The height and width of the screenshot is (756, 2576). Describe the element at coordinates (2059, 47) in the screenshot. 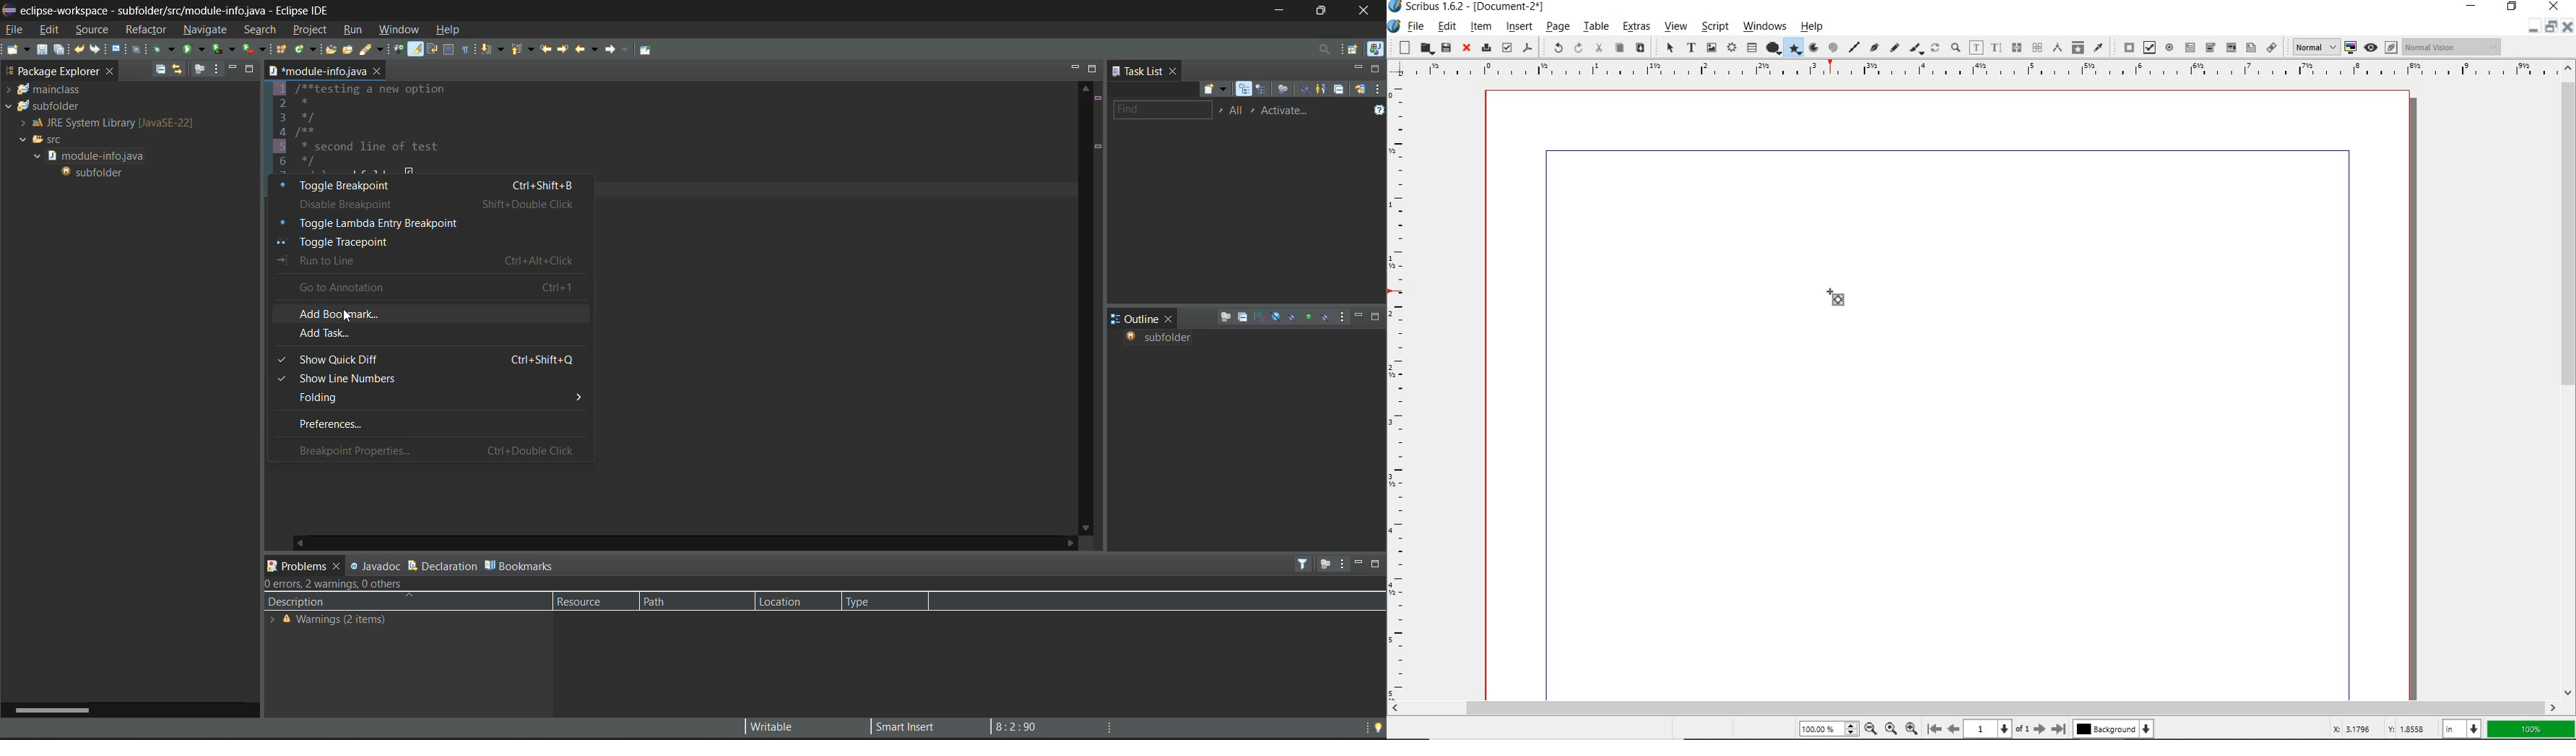

I see `measurements` at that location.